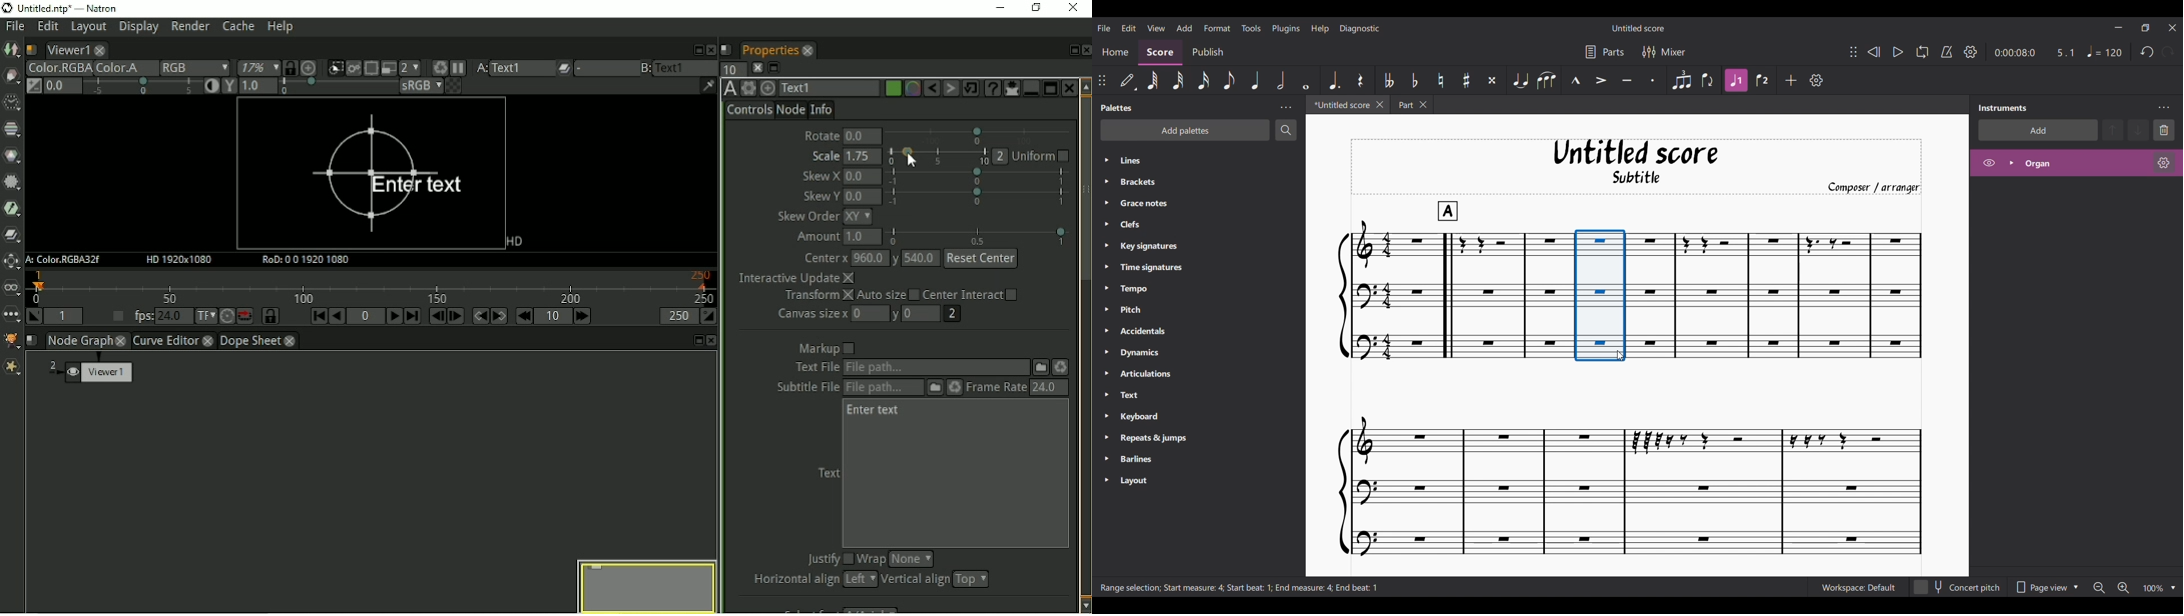 Image resolution: width=2184 pixels, height=616 pixels. Describe the element at coordinates (2164, 107) in the screenshot. I see `Instruments setting` at that location.